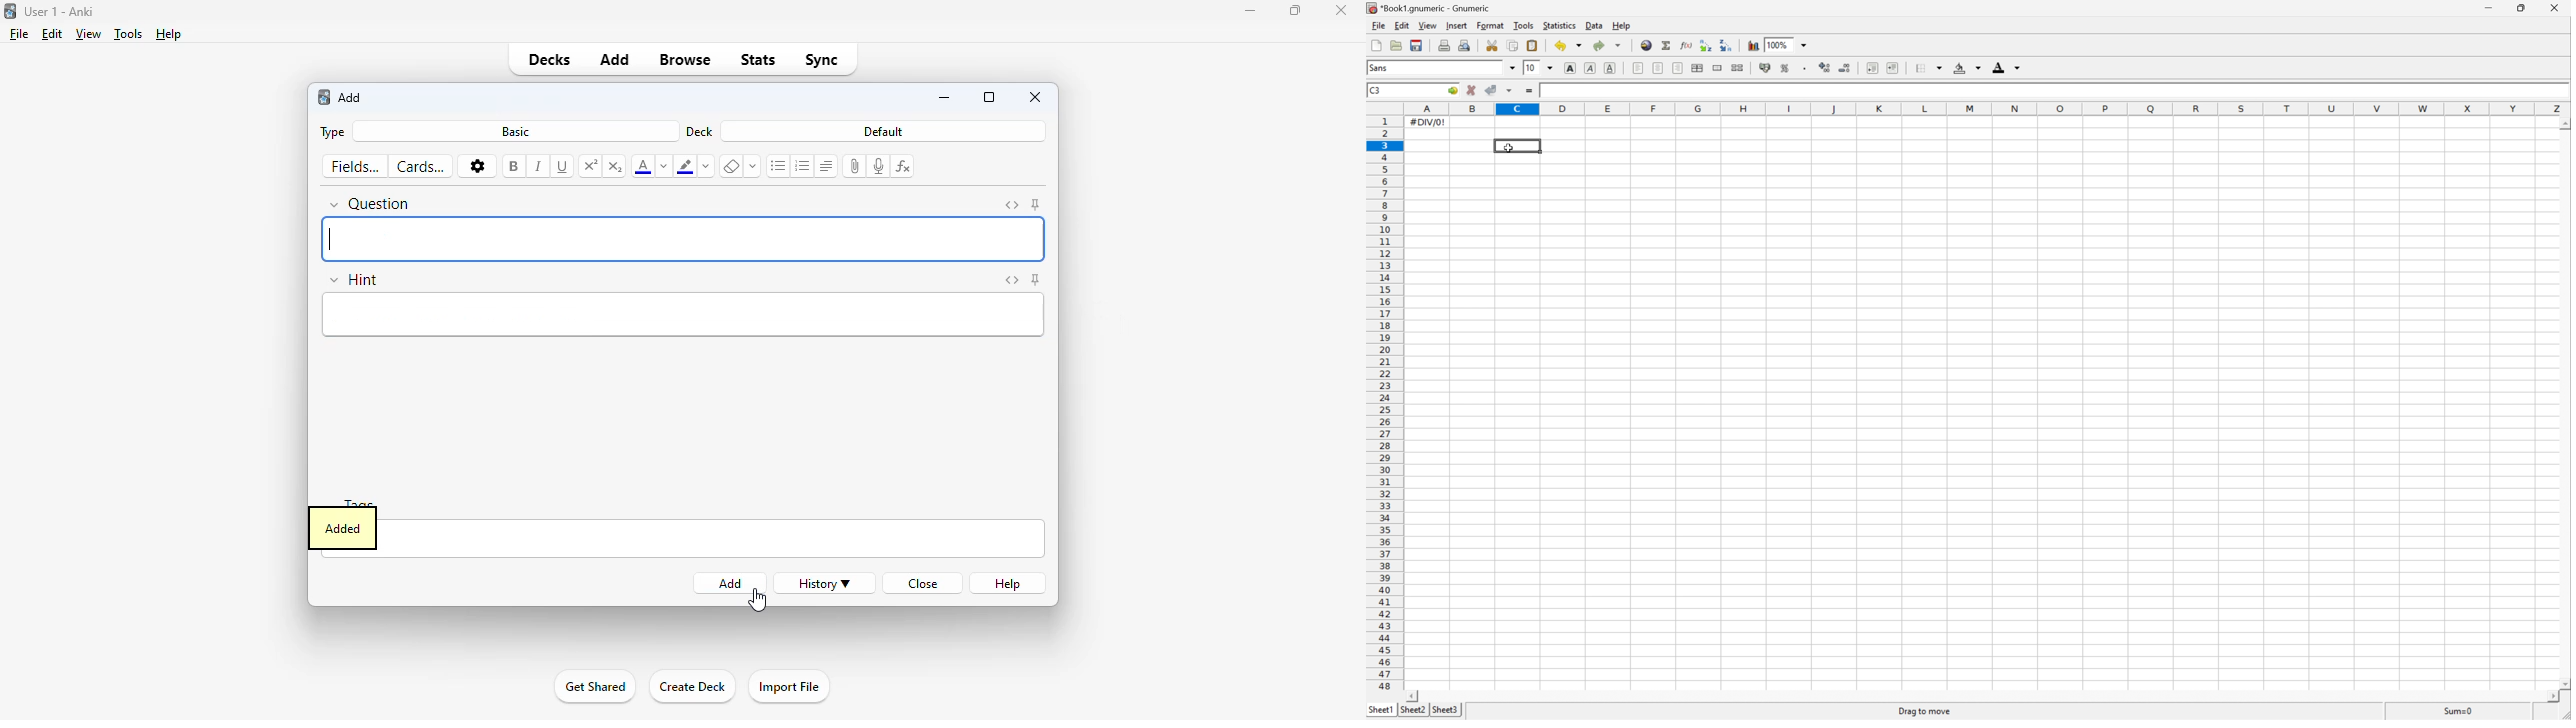  What do you see at coordinates (1874, 67) in the screenshot?
I see `Decrease the intent and align the contents to left` at bounding box center [1874, 67].